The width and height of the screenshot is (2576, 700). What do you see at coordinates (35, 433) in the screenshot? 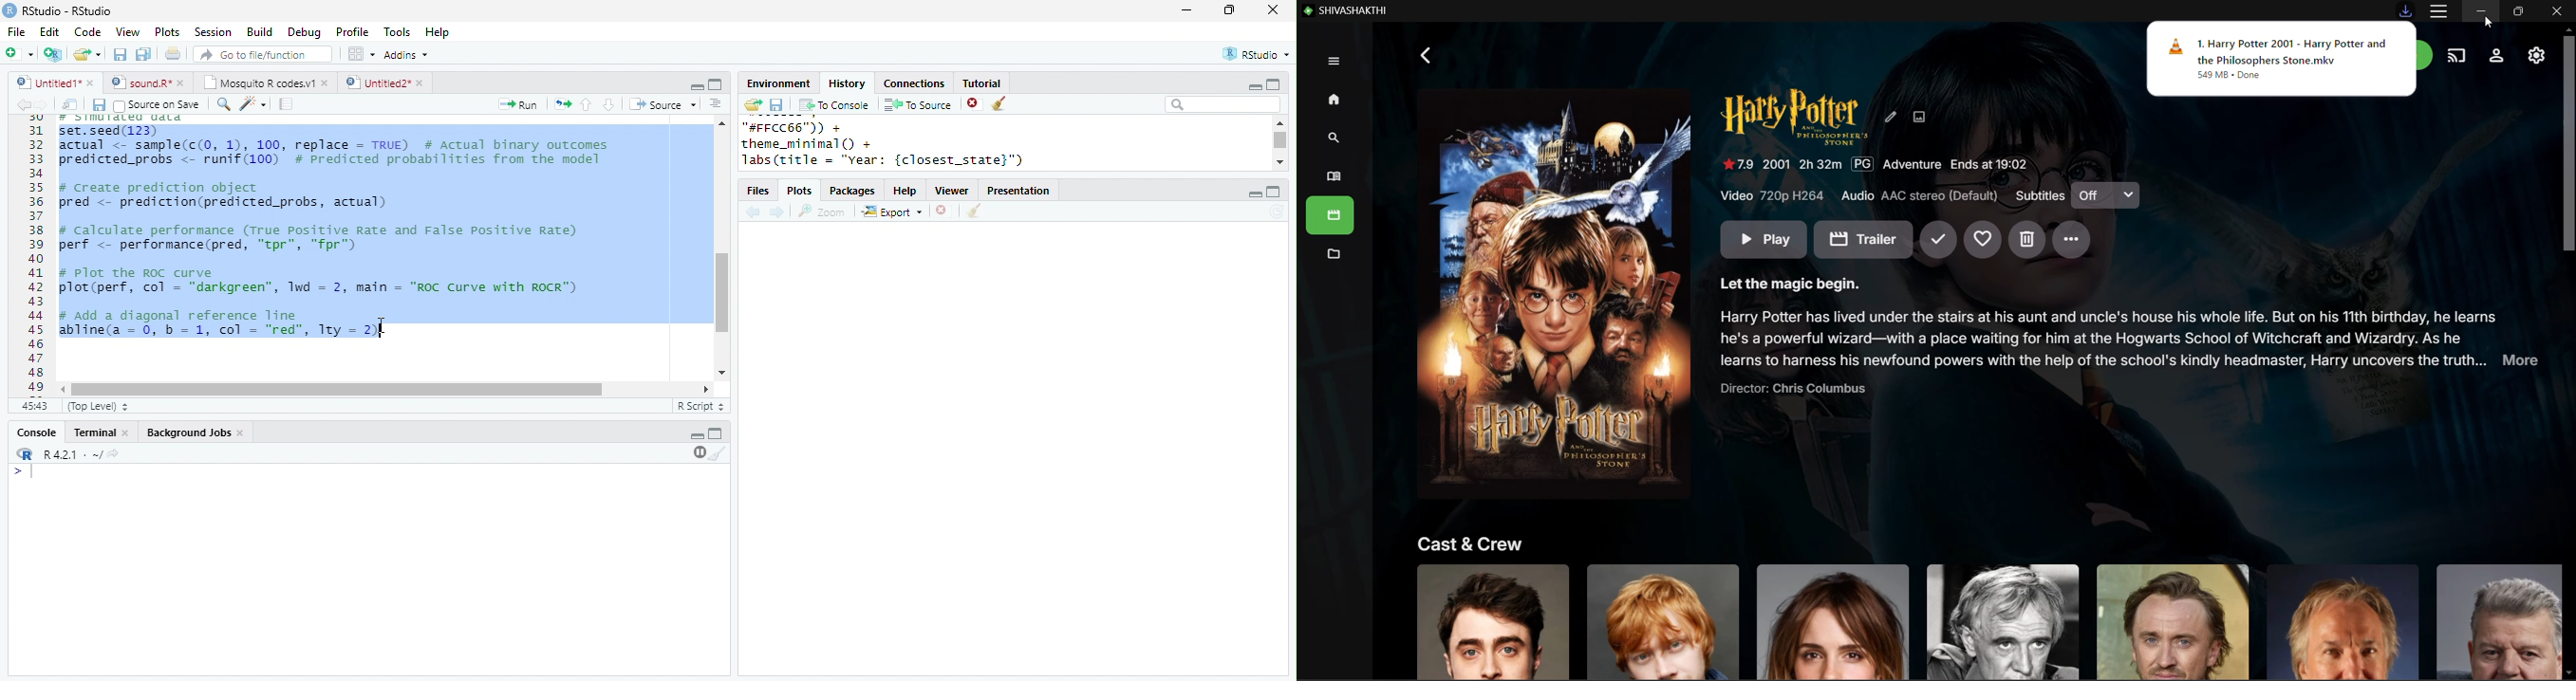
I see `console` at bounding box center [35, 433].